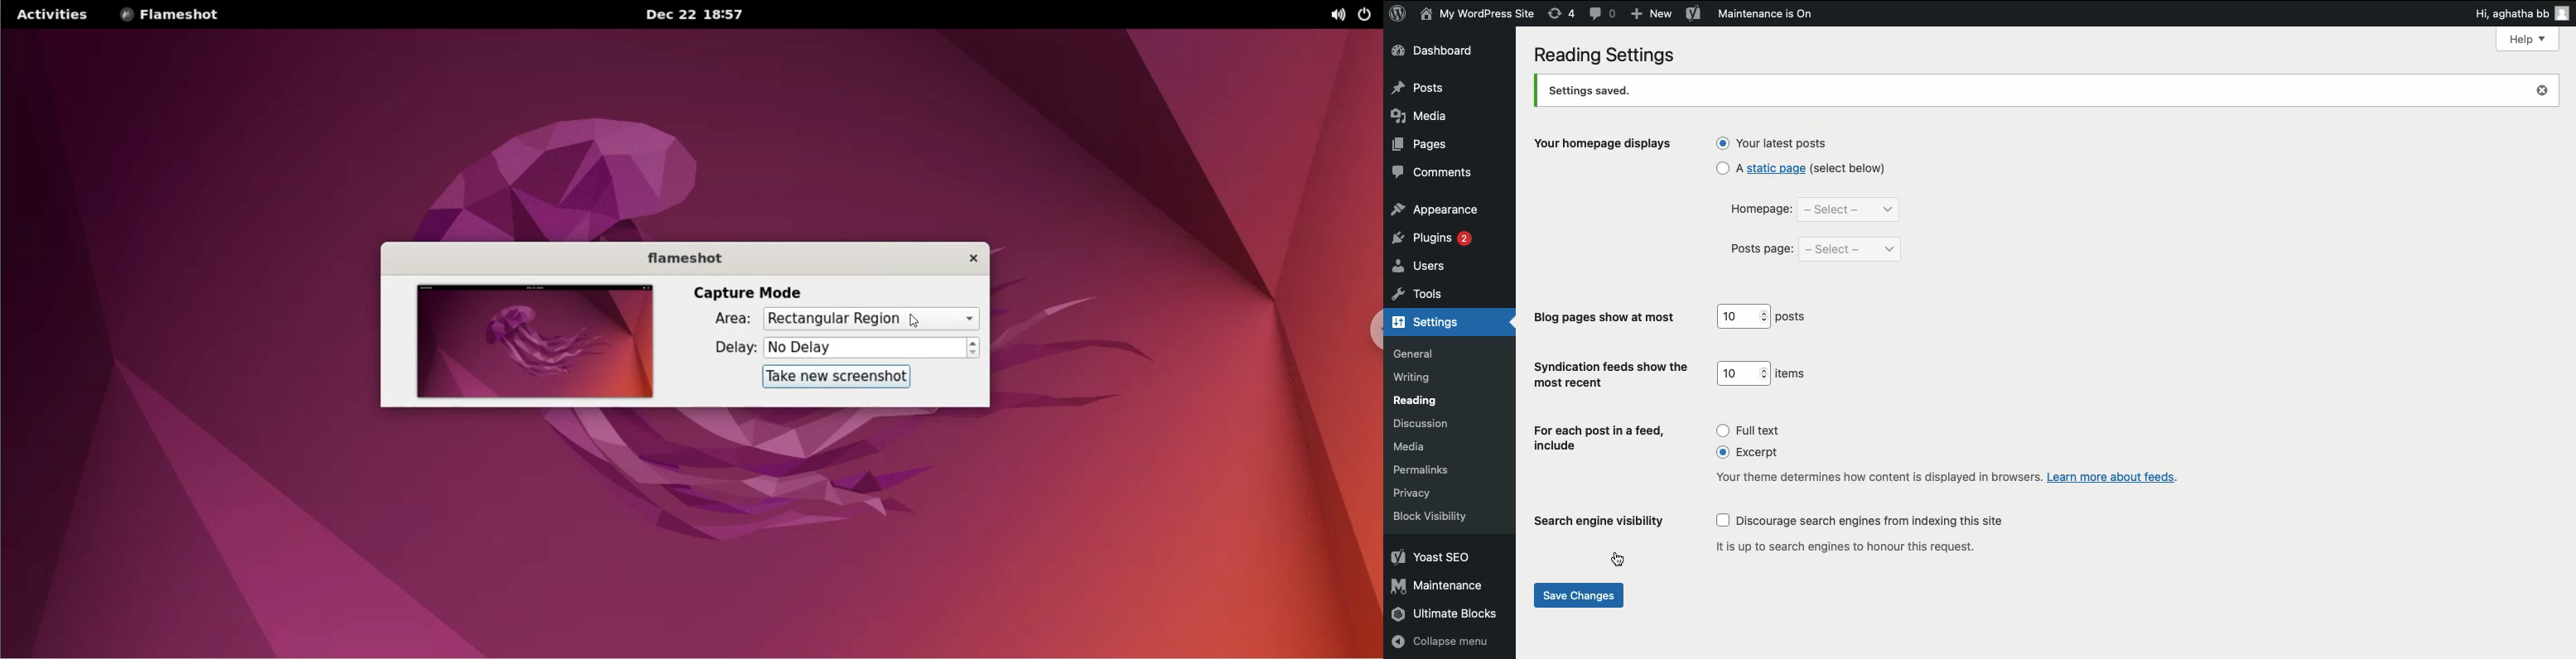 The height and width of the screenshot is (672, 2576). Describe the element at coordinates (1443, 642) in the screenshot. I see `collapse menu` at that location.